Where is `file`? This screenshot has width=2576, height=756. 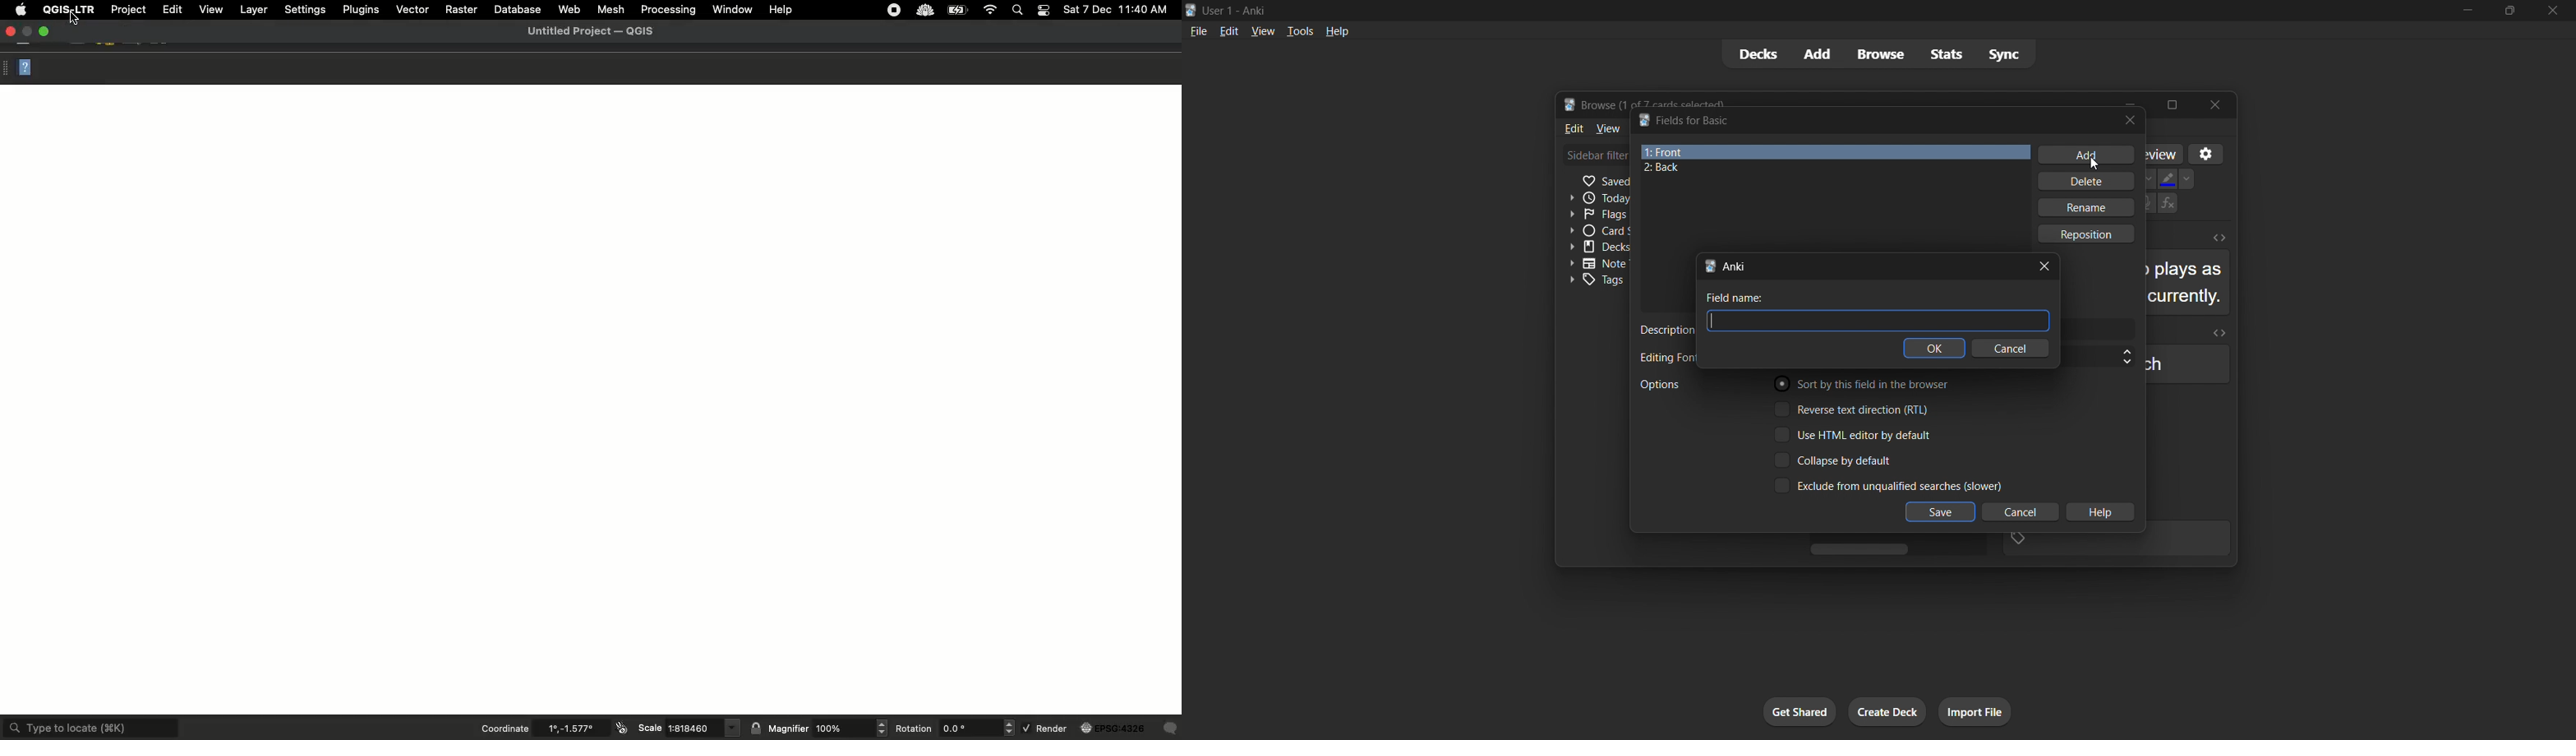
file is located at coordinates (1198, 31).